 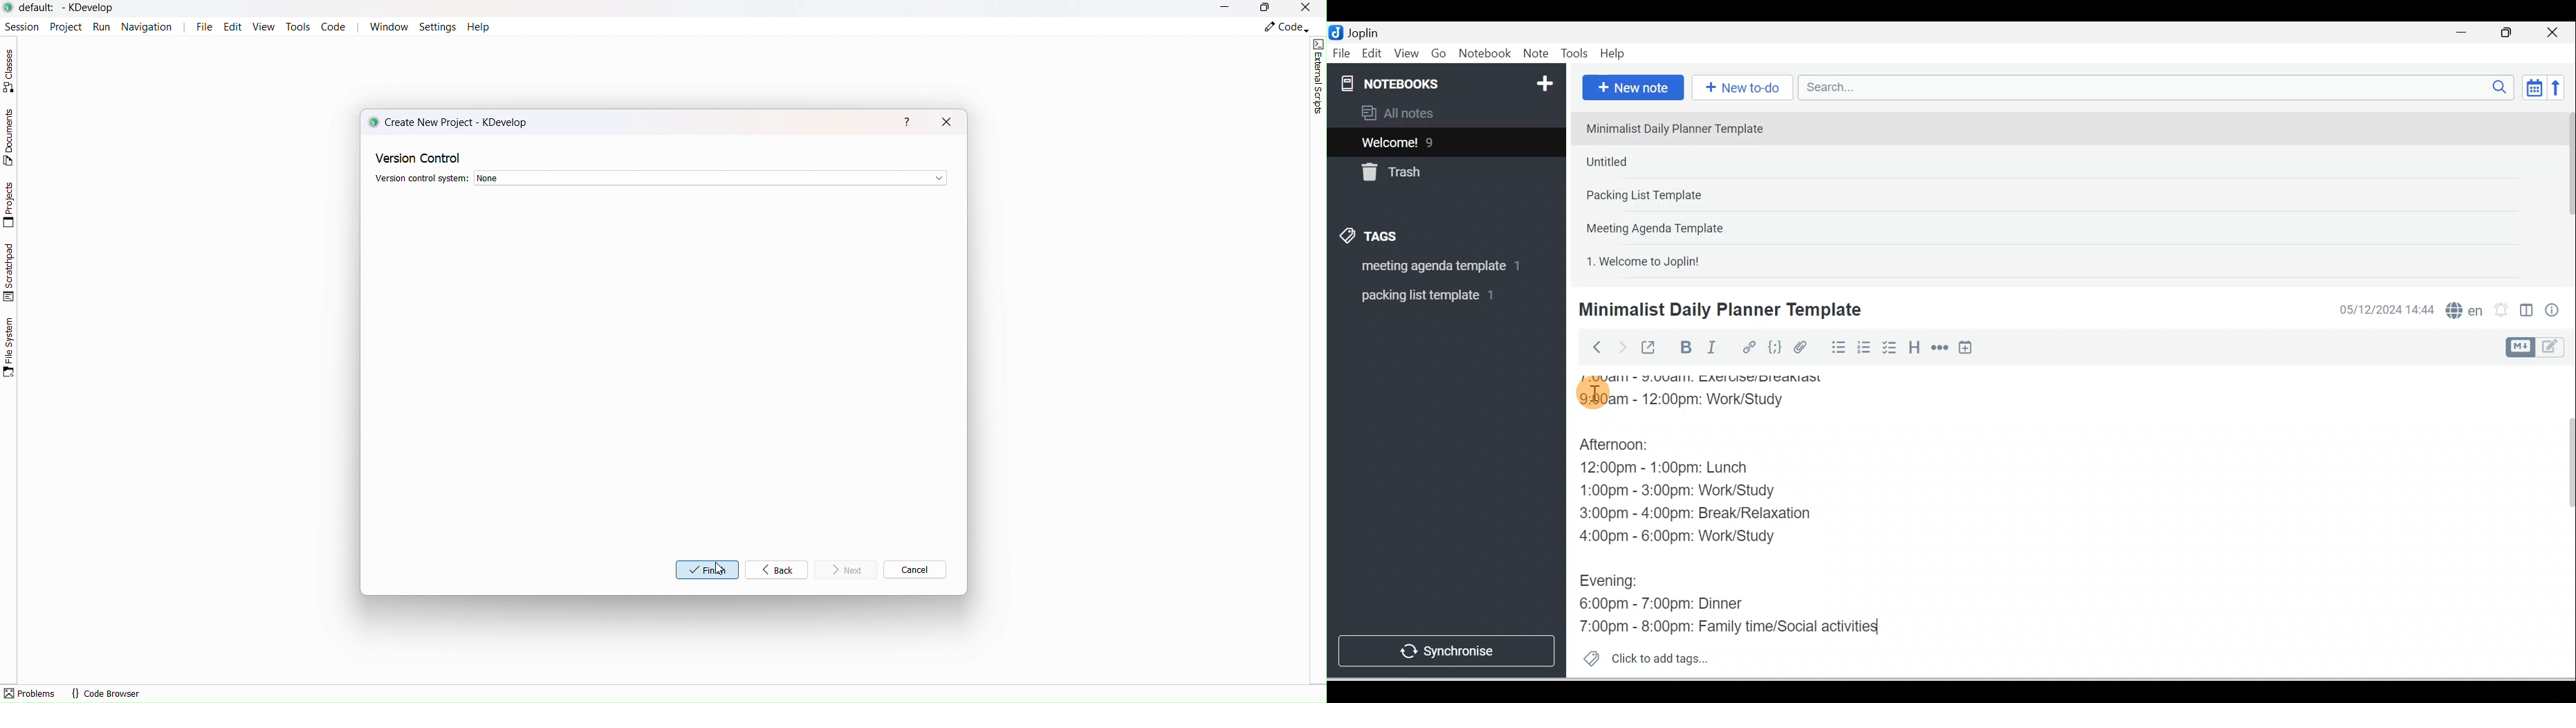 I want to click on Toggle editors, so click(x=2527, y=312).